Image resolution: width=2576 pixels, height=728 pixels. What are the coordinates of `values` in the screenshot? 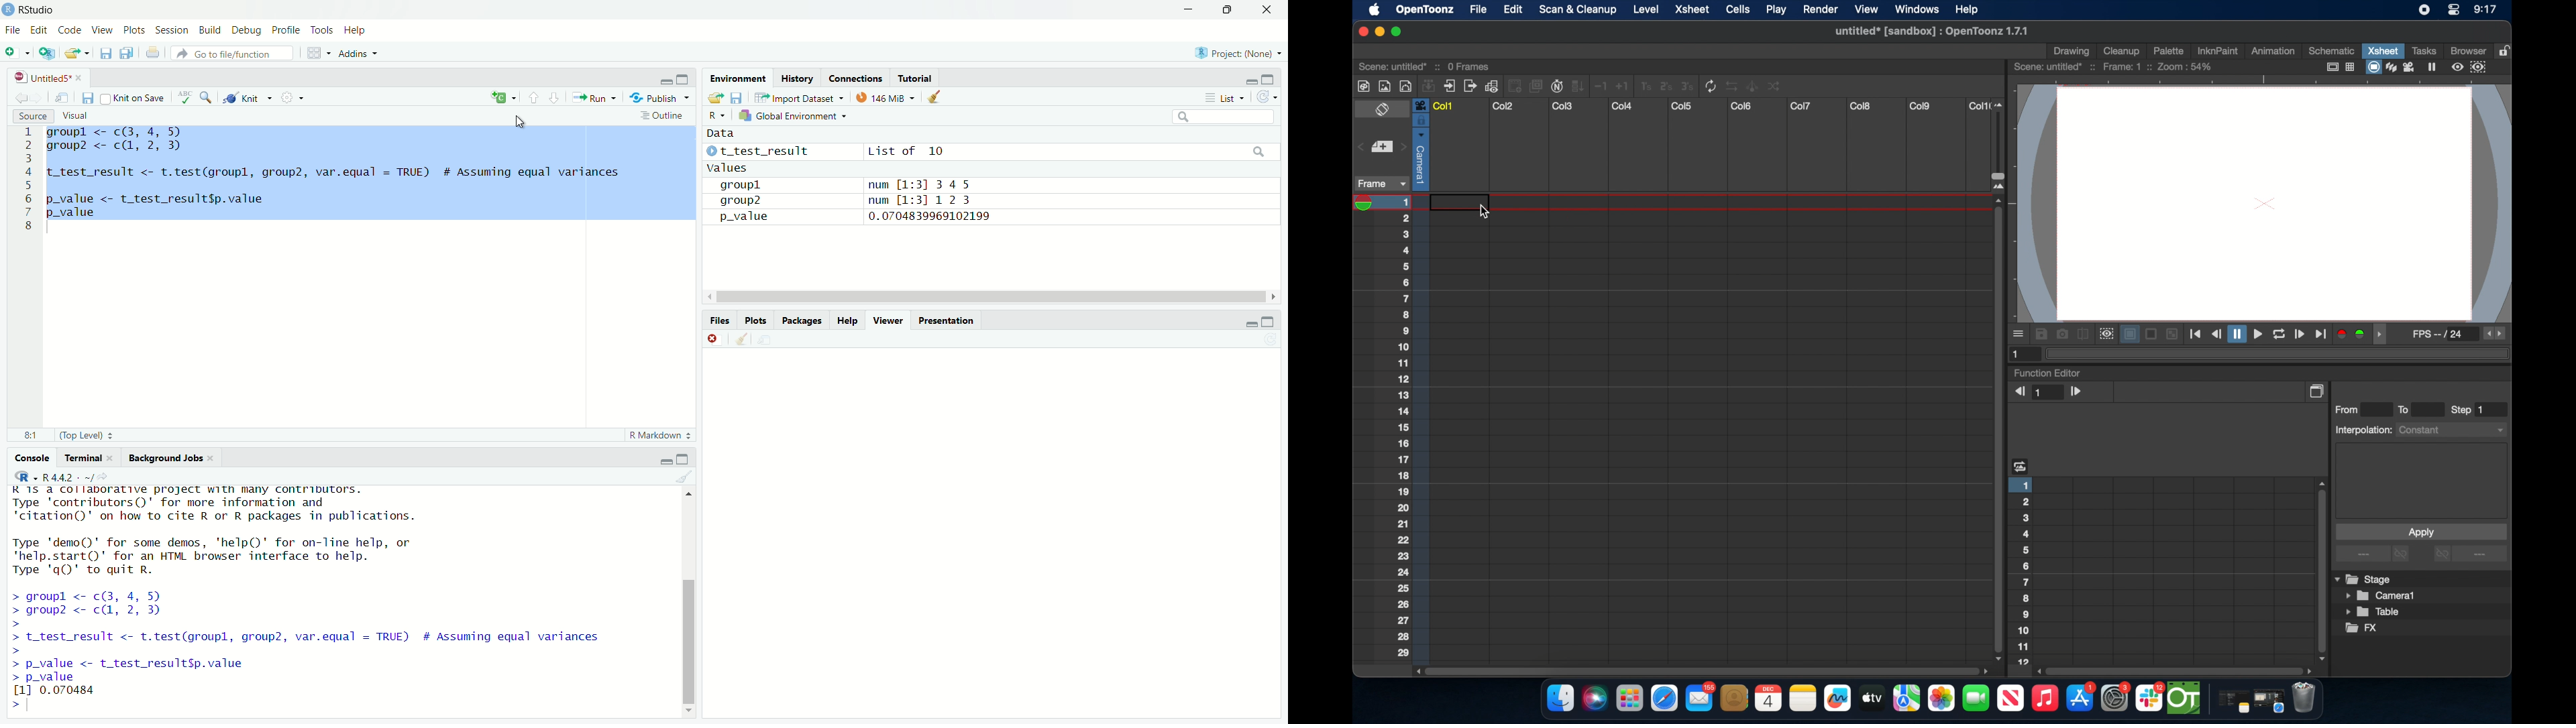 It's located at (733, 168).